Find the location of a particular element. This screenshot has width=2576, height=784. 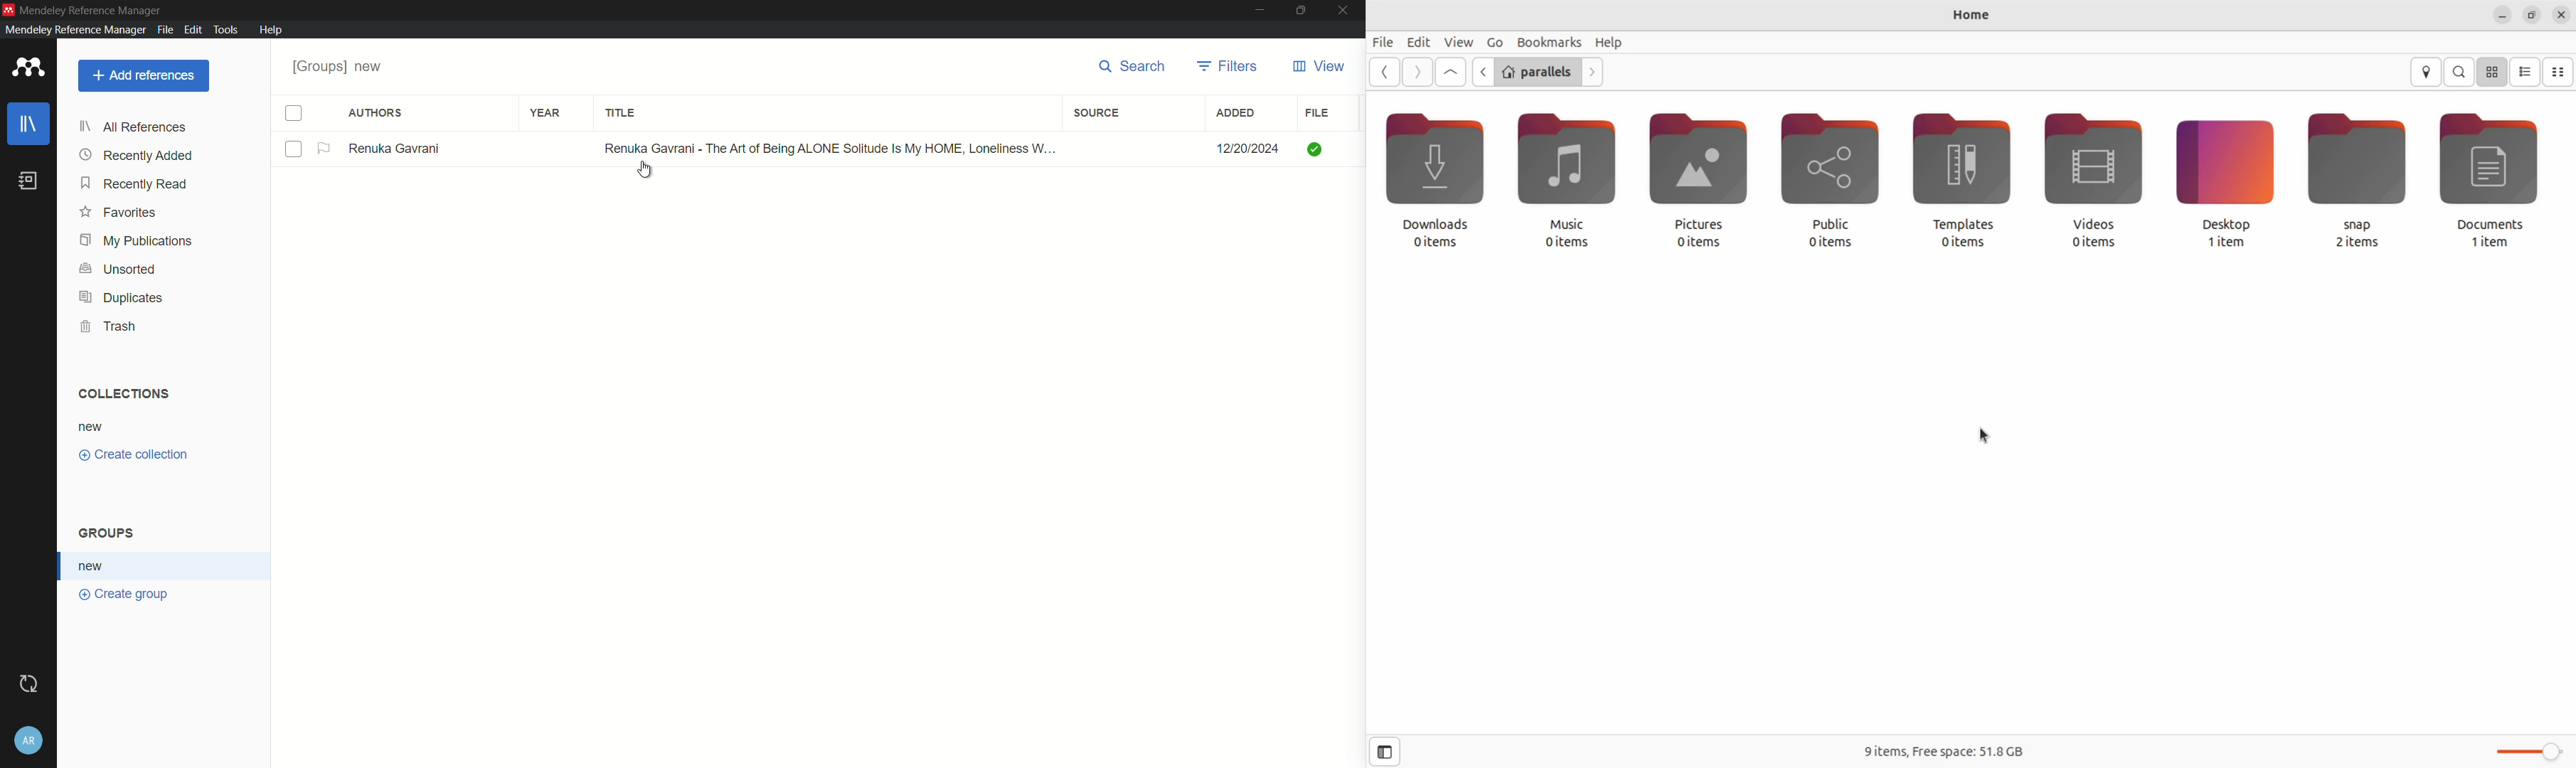

tools is located at coordinates (226, 31).